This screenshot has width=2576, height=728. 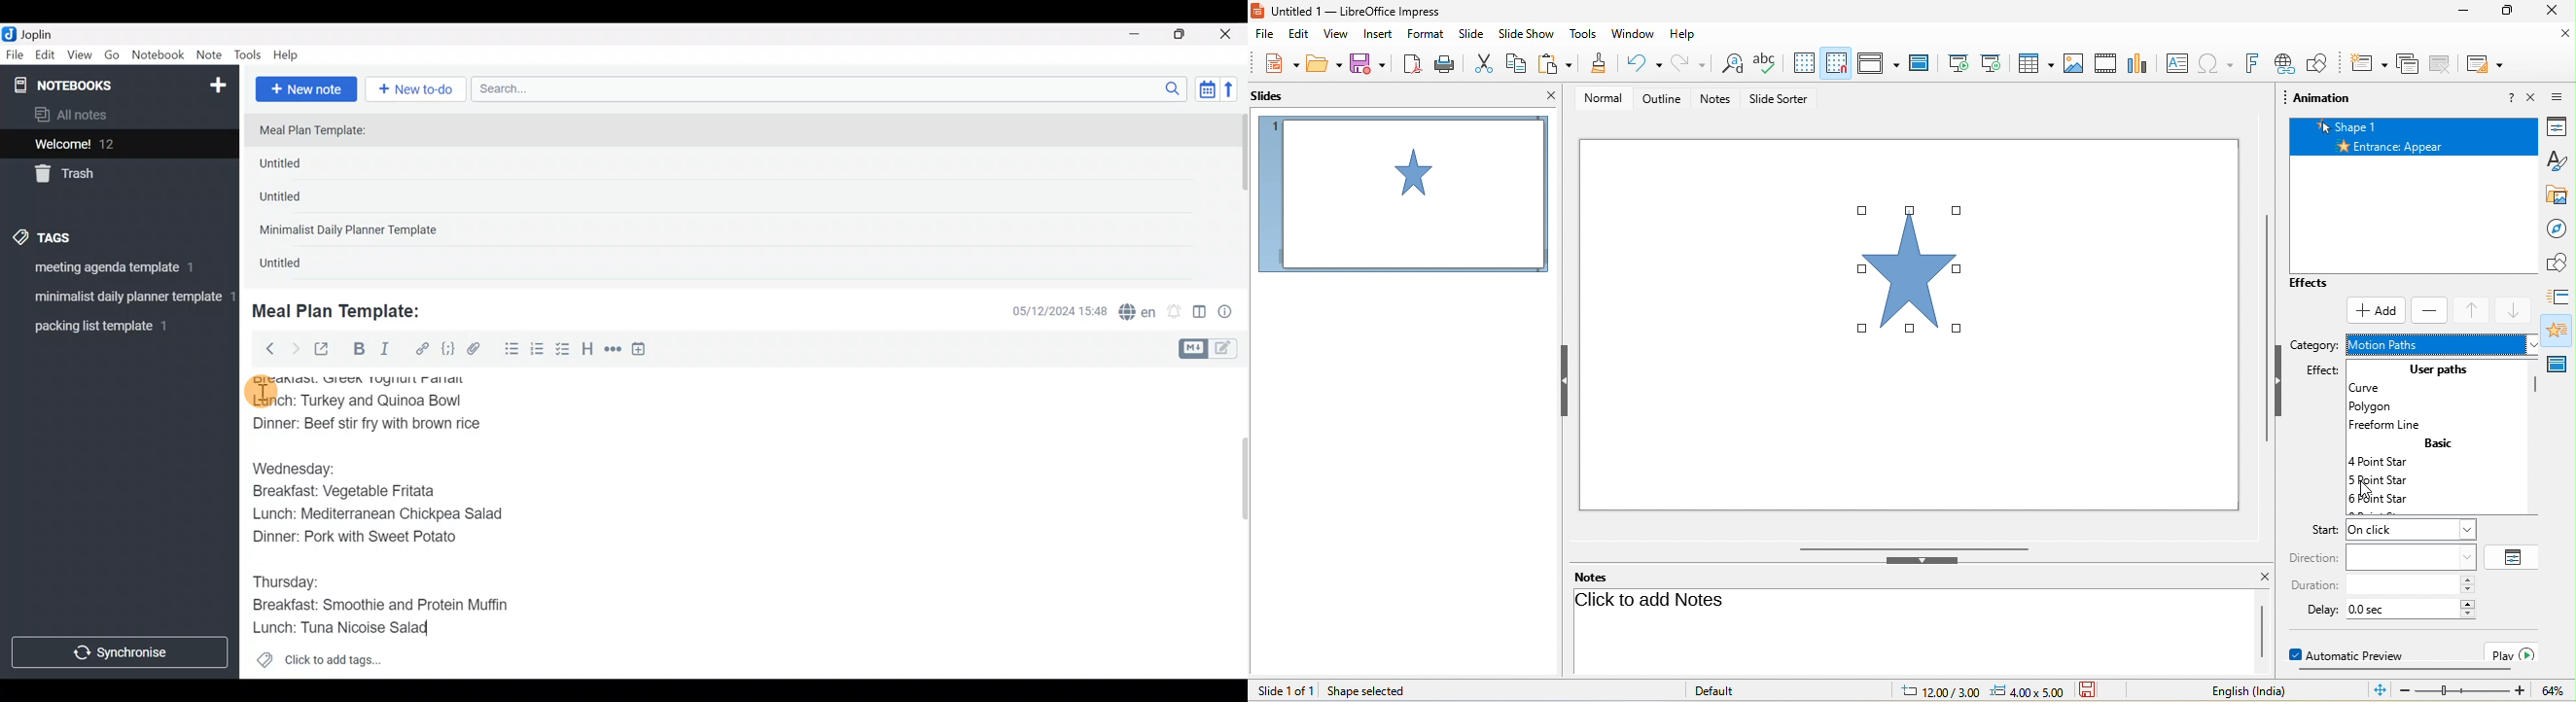 I want to click on user paths, so click(x=2443, y=369).